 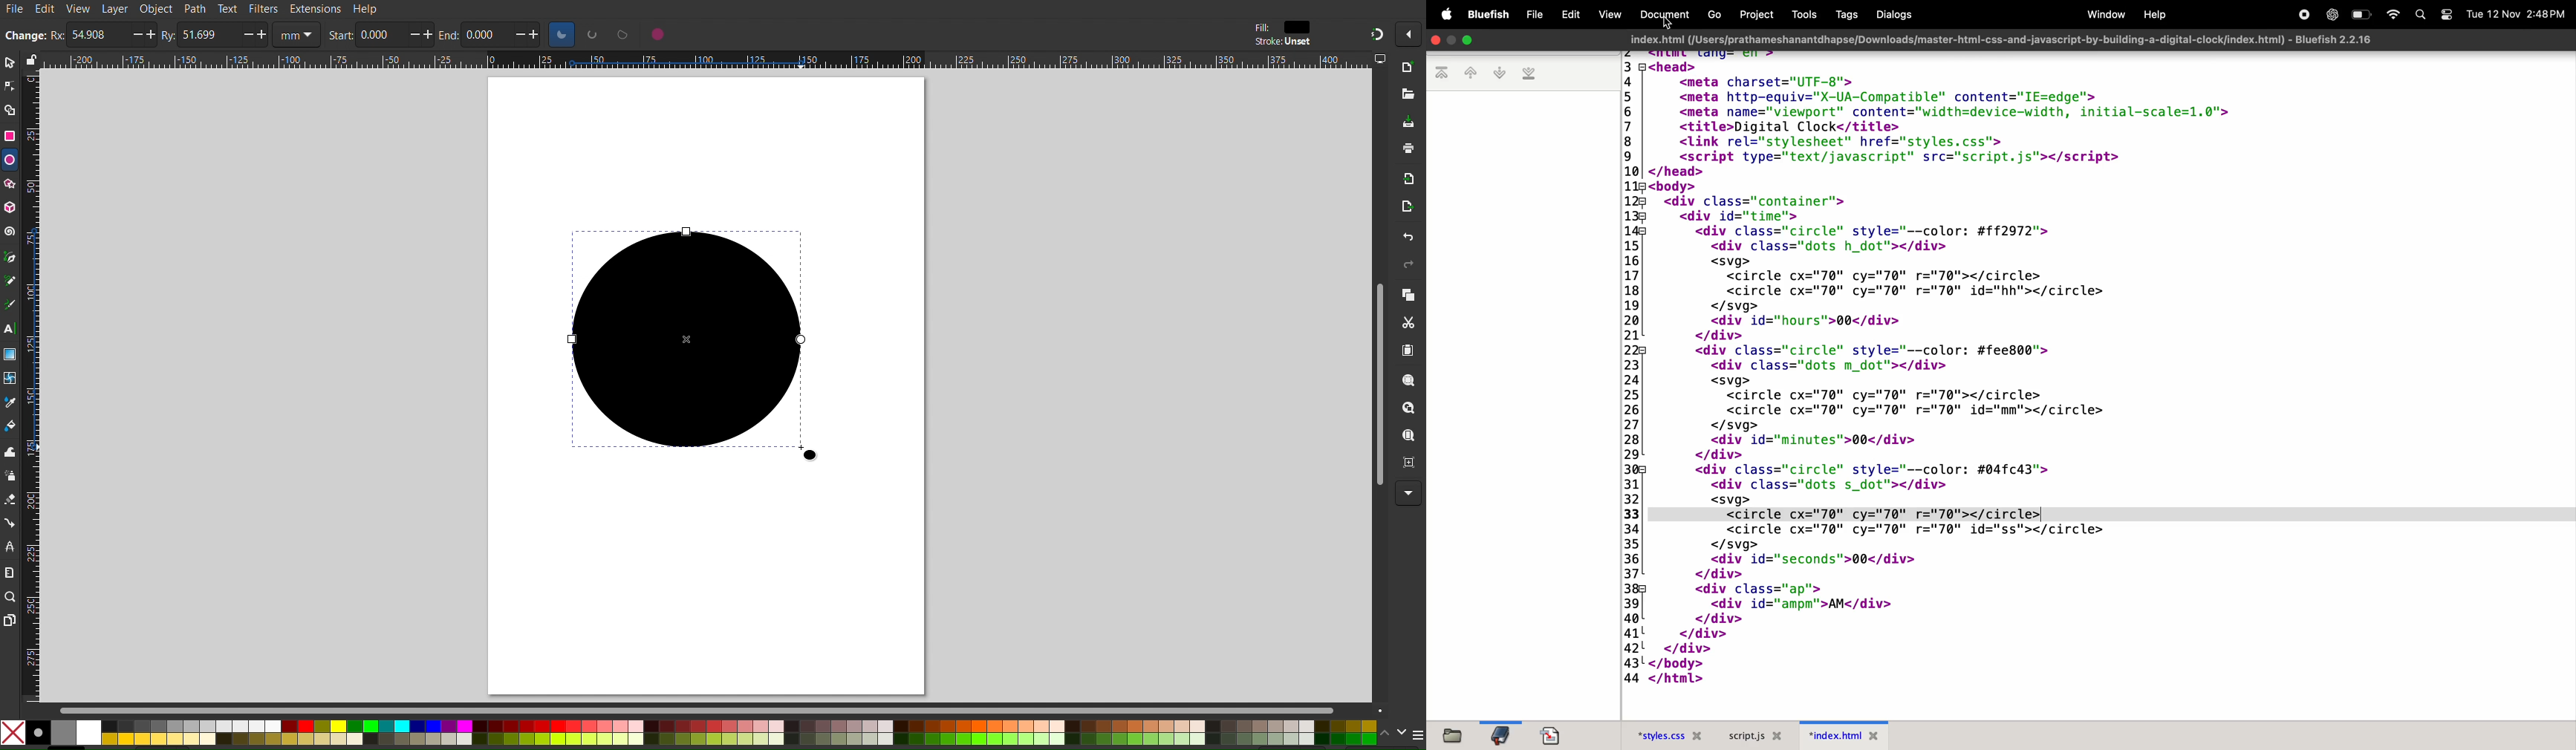 I want to click on last bookmark, so click(x=1531, y=75).